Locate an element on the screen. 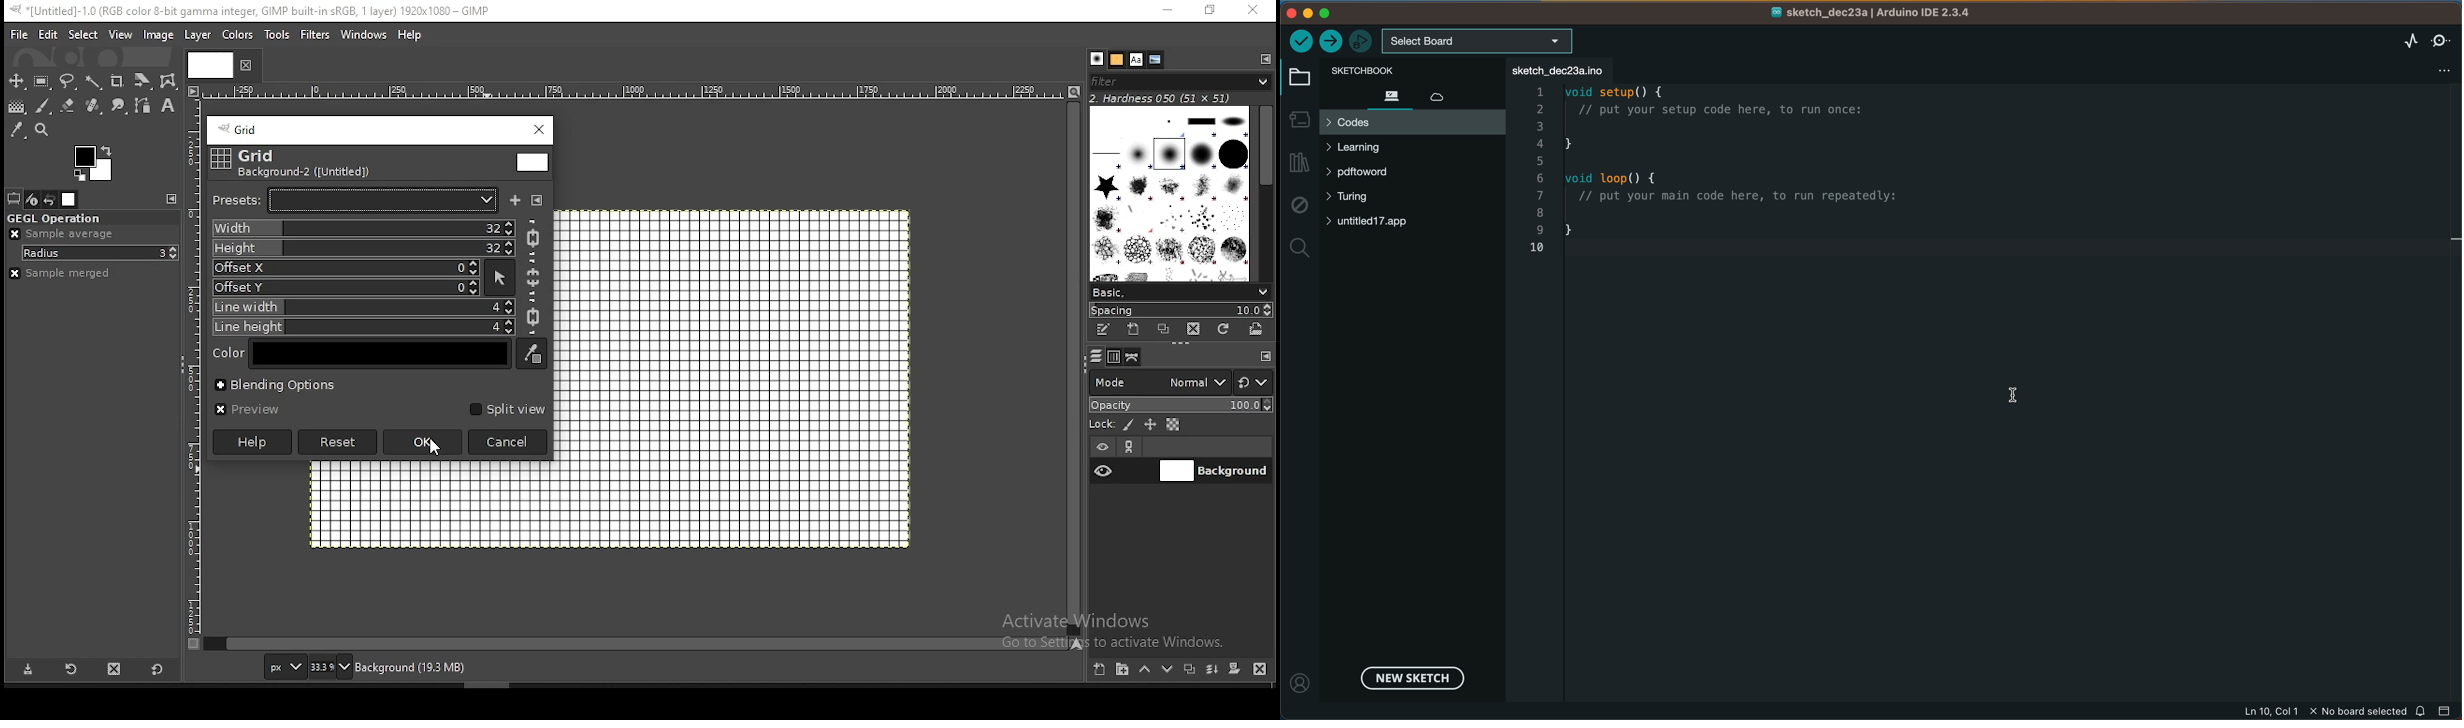  crop tool is located at coordinates (140, 82).